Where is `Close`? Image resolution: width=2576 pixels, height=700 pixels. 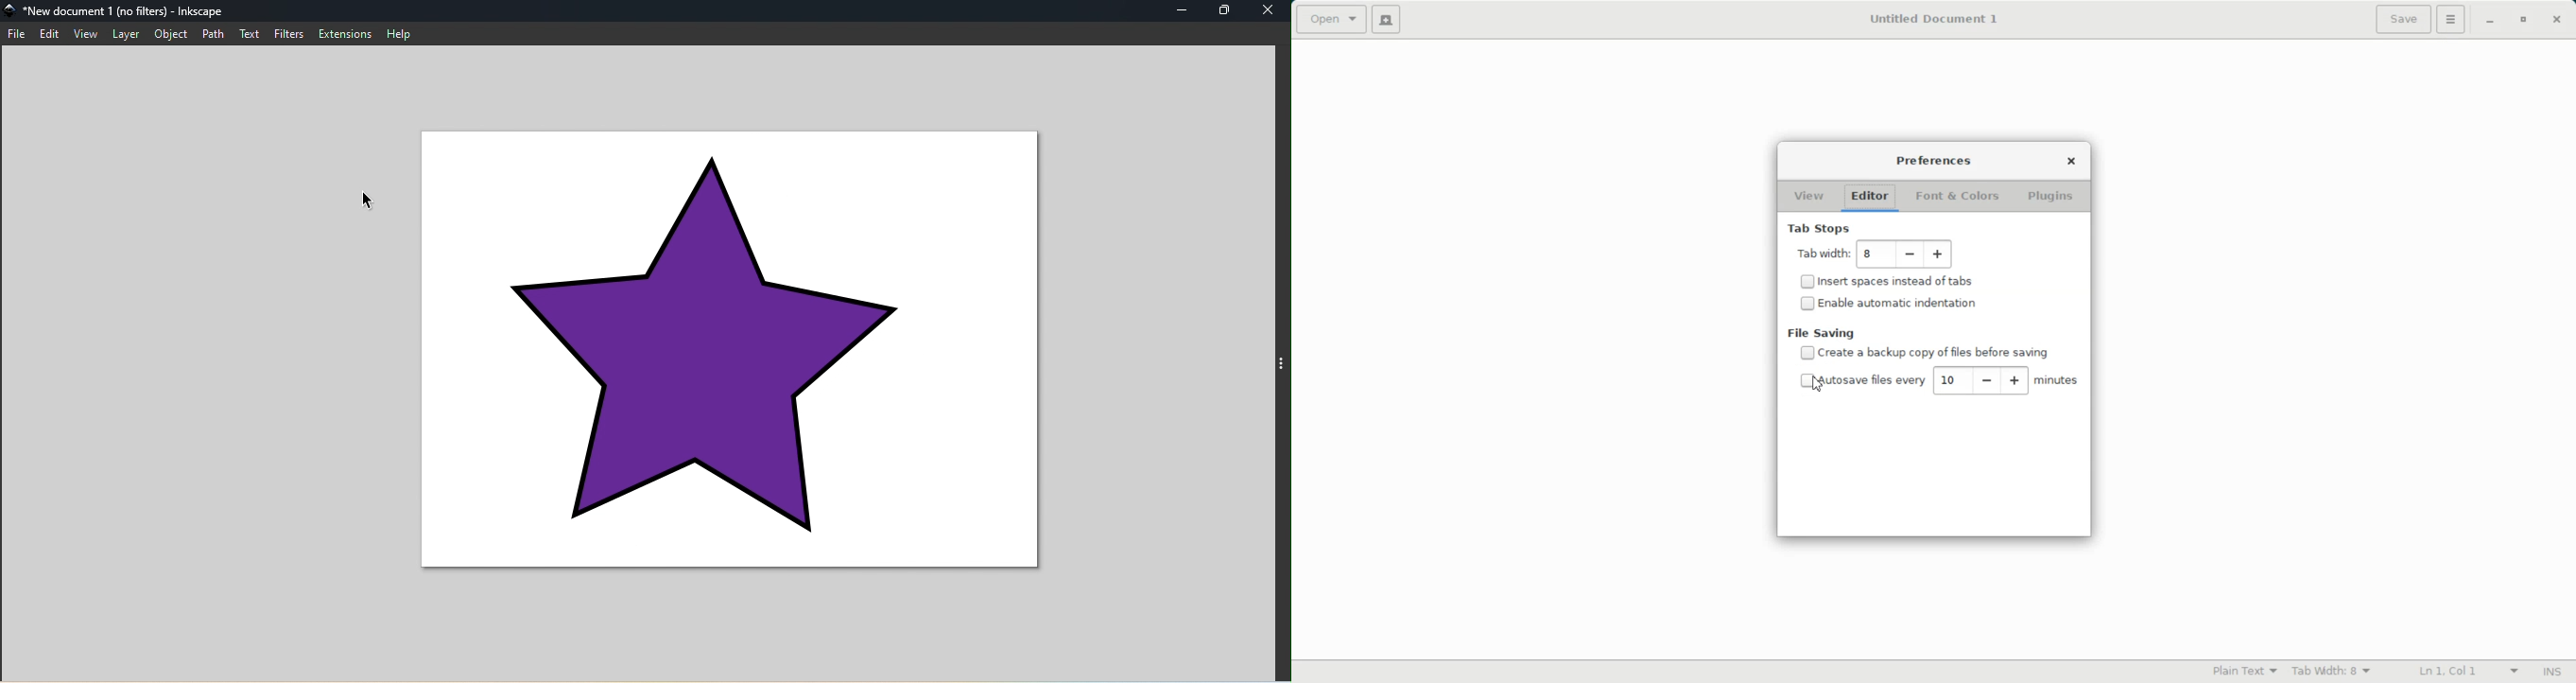 Close is located at coordinates (2072, 162).